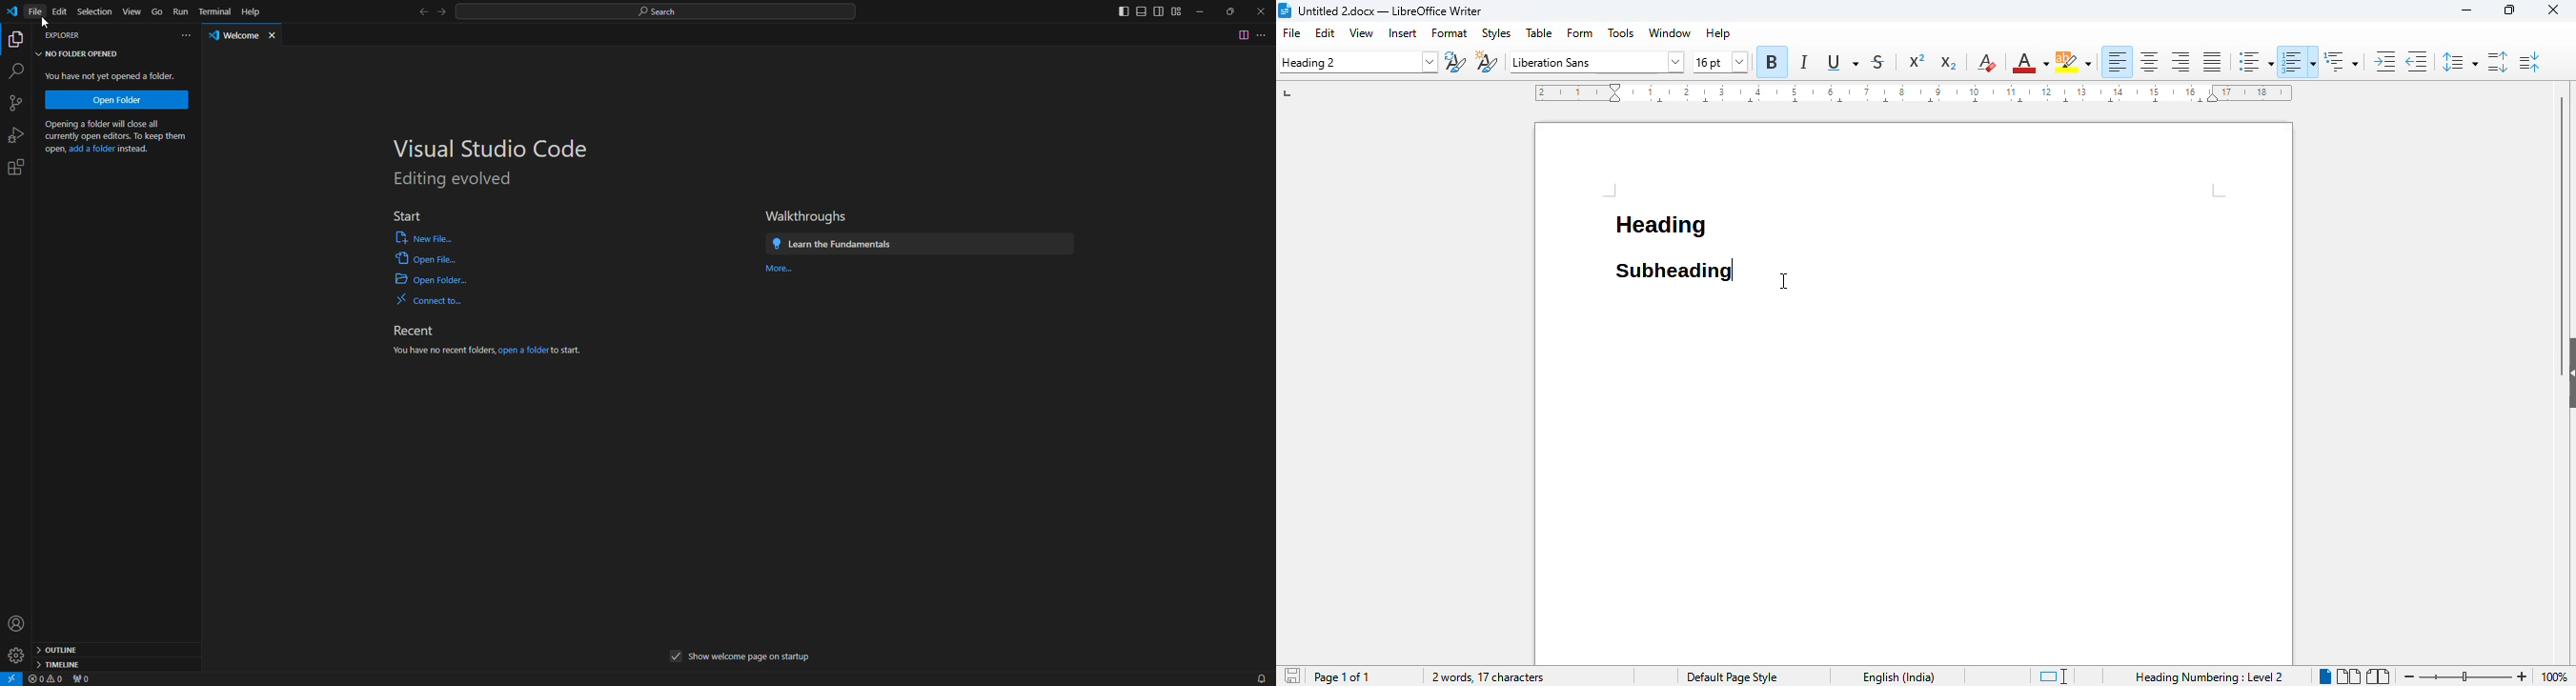 Image resolution: width=2576 pixels, height=700 pixels. Describe the element at coordinates (1843, 62) in the screenshot. I see `underline` at that location.